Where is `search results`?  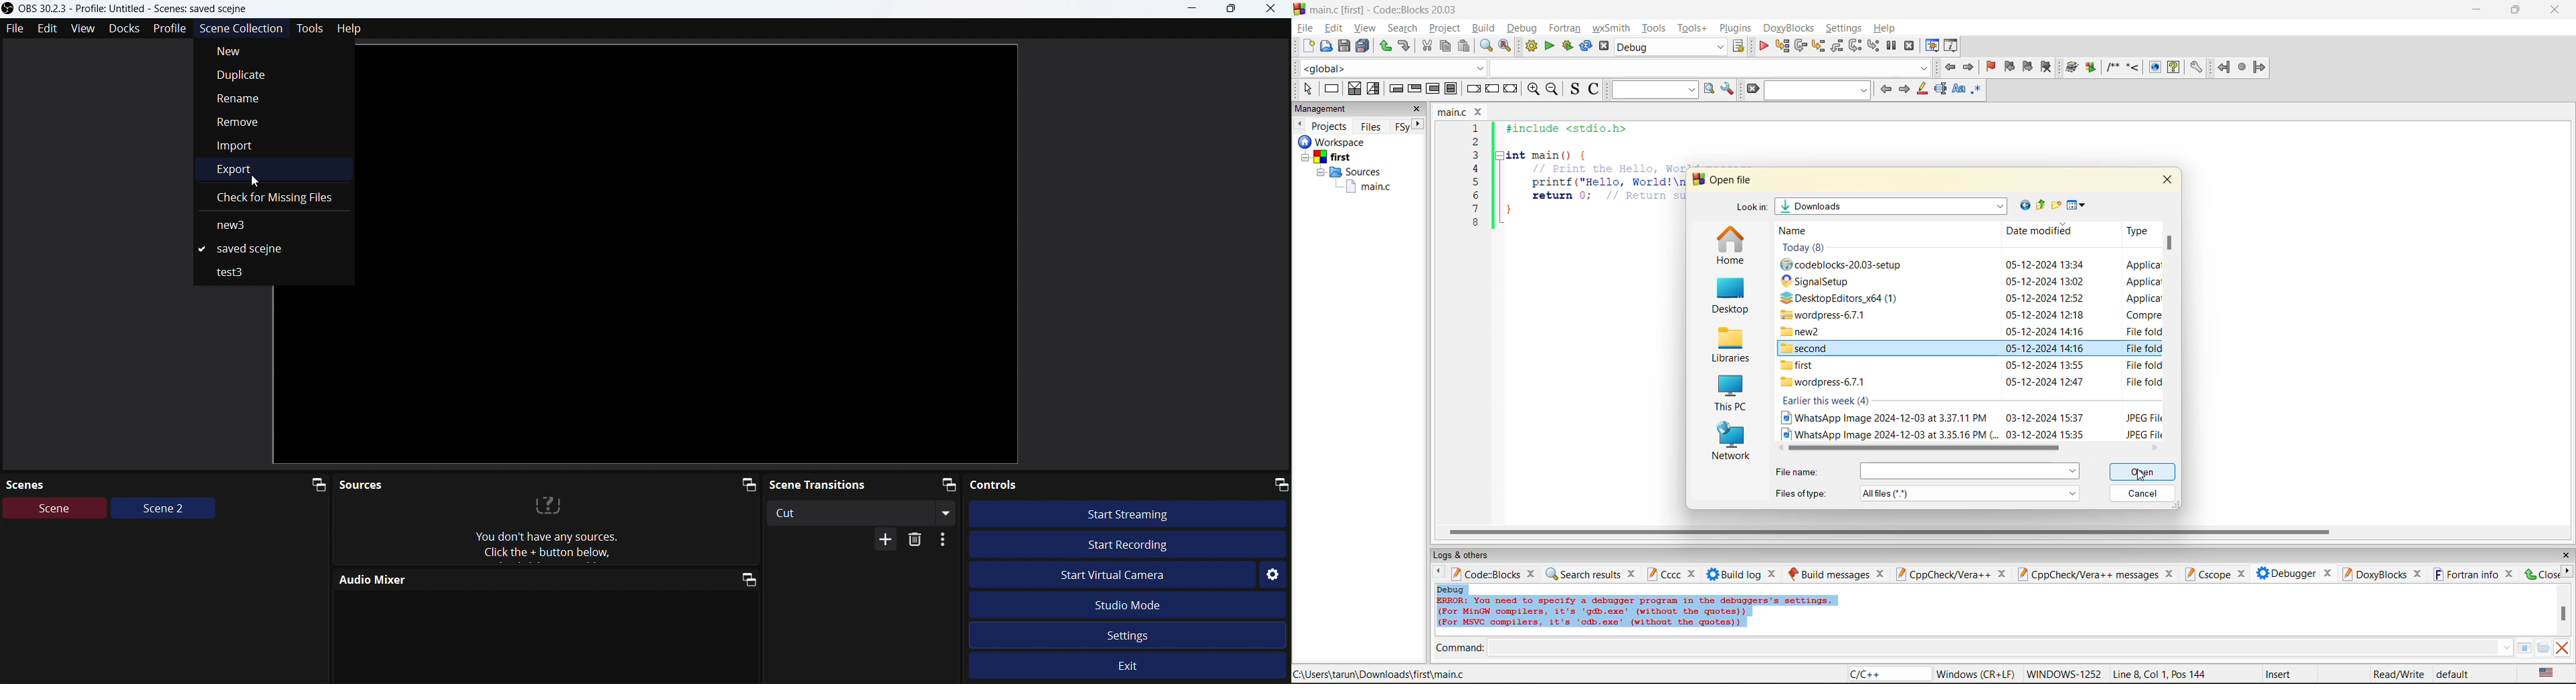 search results is located at coordinates (1583, 574).